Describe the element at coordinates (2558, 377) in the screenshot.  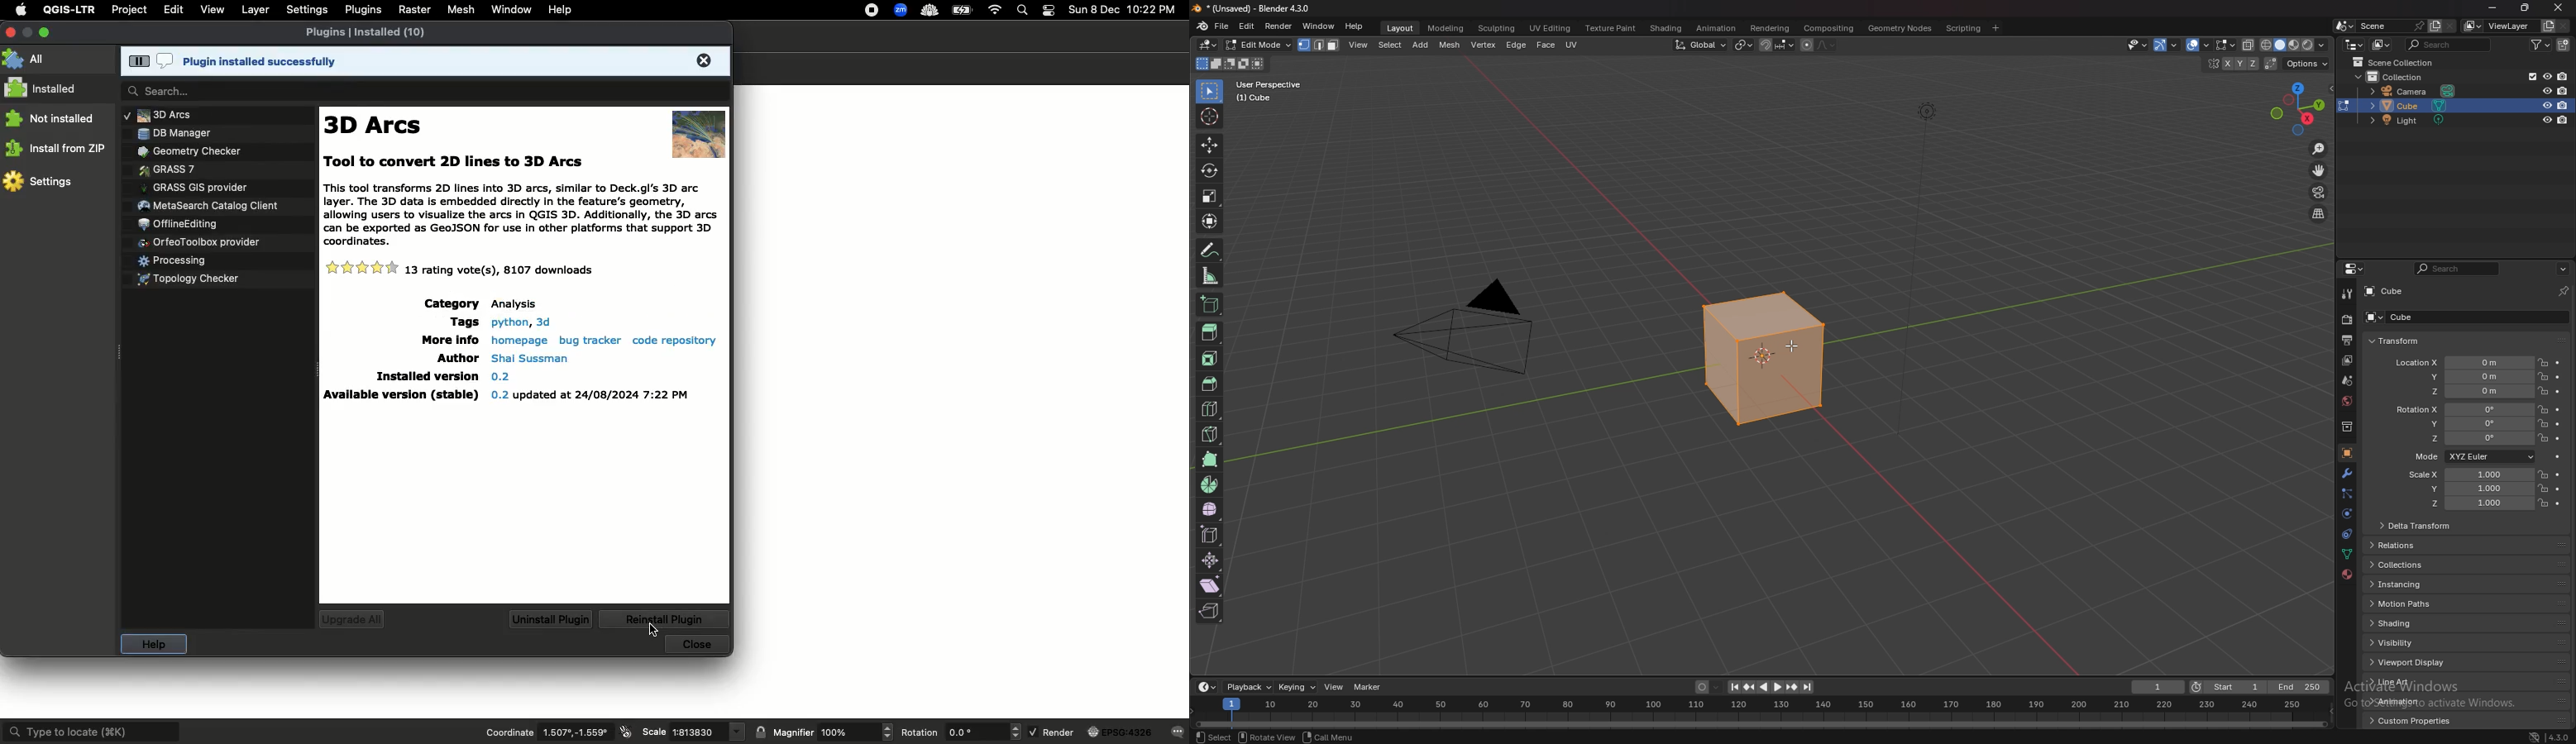
I see `animate property` at that location.